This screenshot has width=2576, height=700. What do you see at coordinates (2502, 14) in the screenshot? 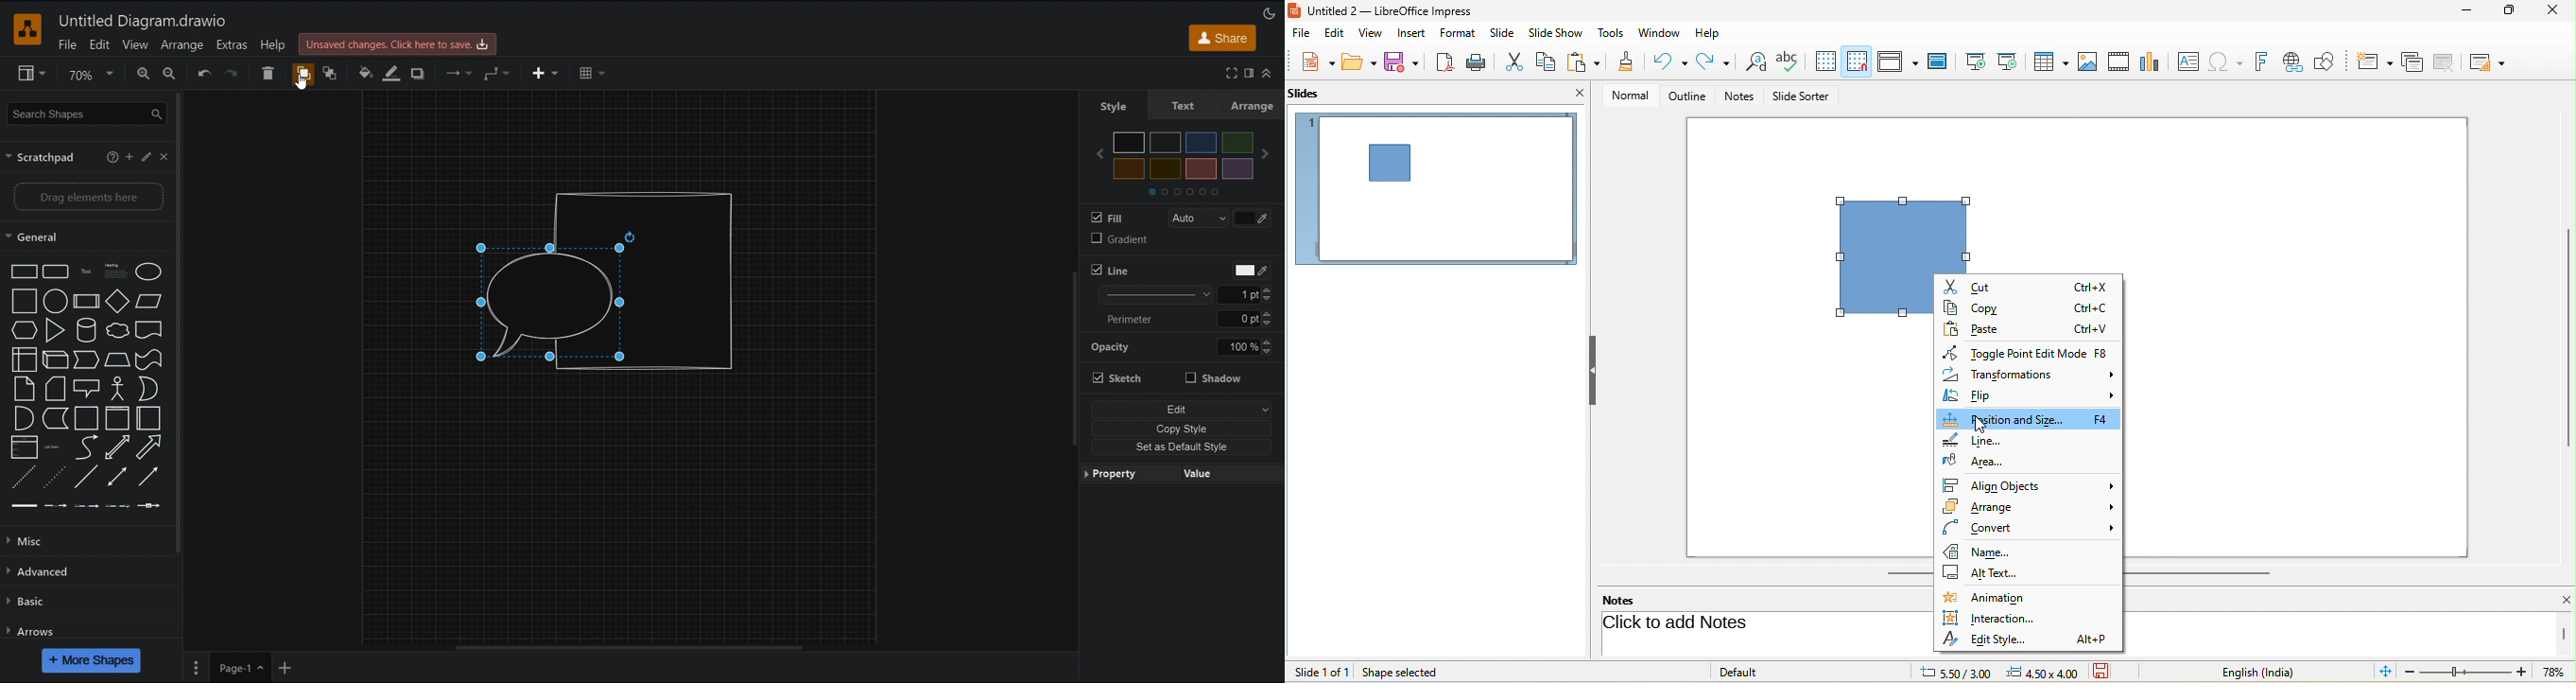
I see `maximize` at bounding box center [2502, 14].